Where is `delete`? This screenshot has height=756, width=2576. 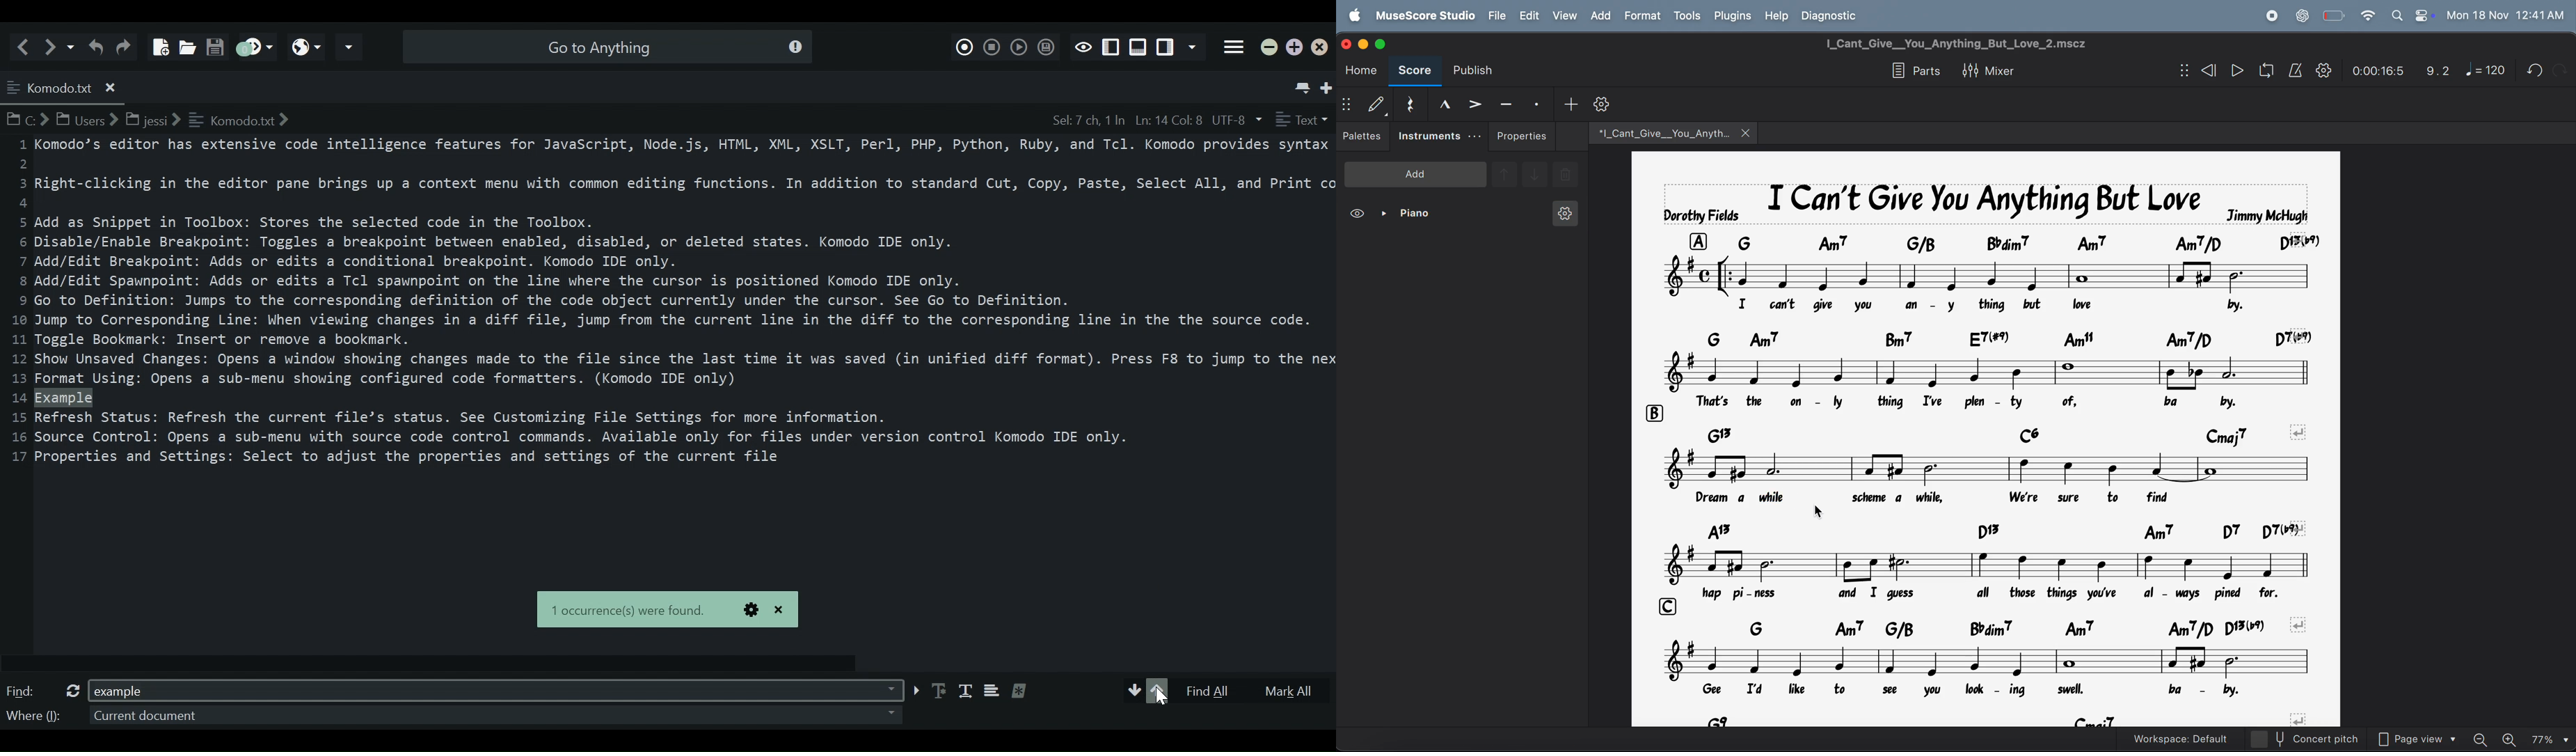 delete is located at coordinates (1573, 174).